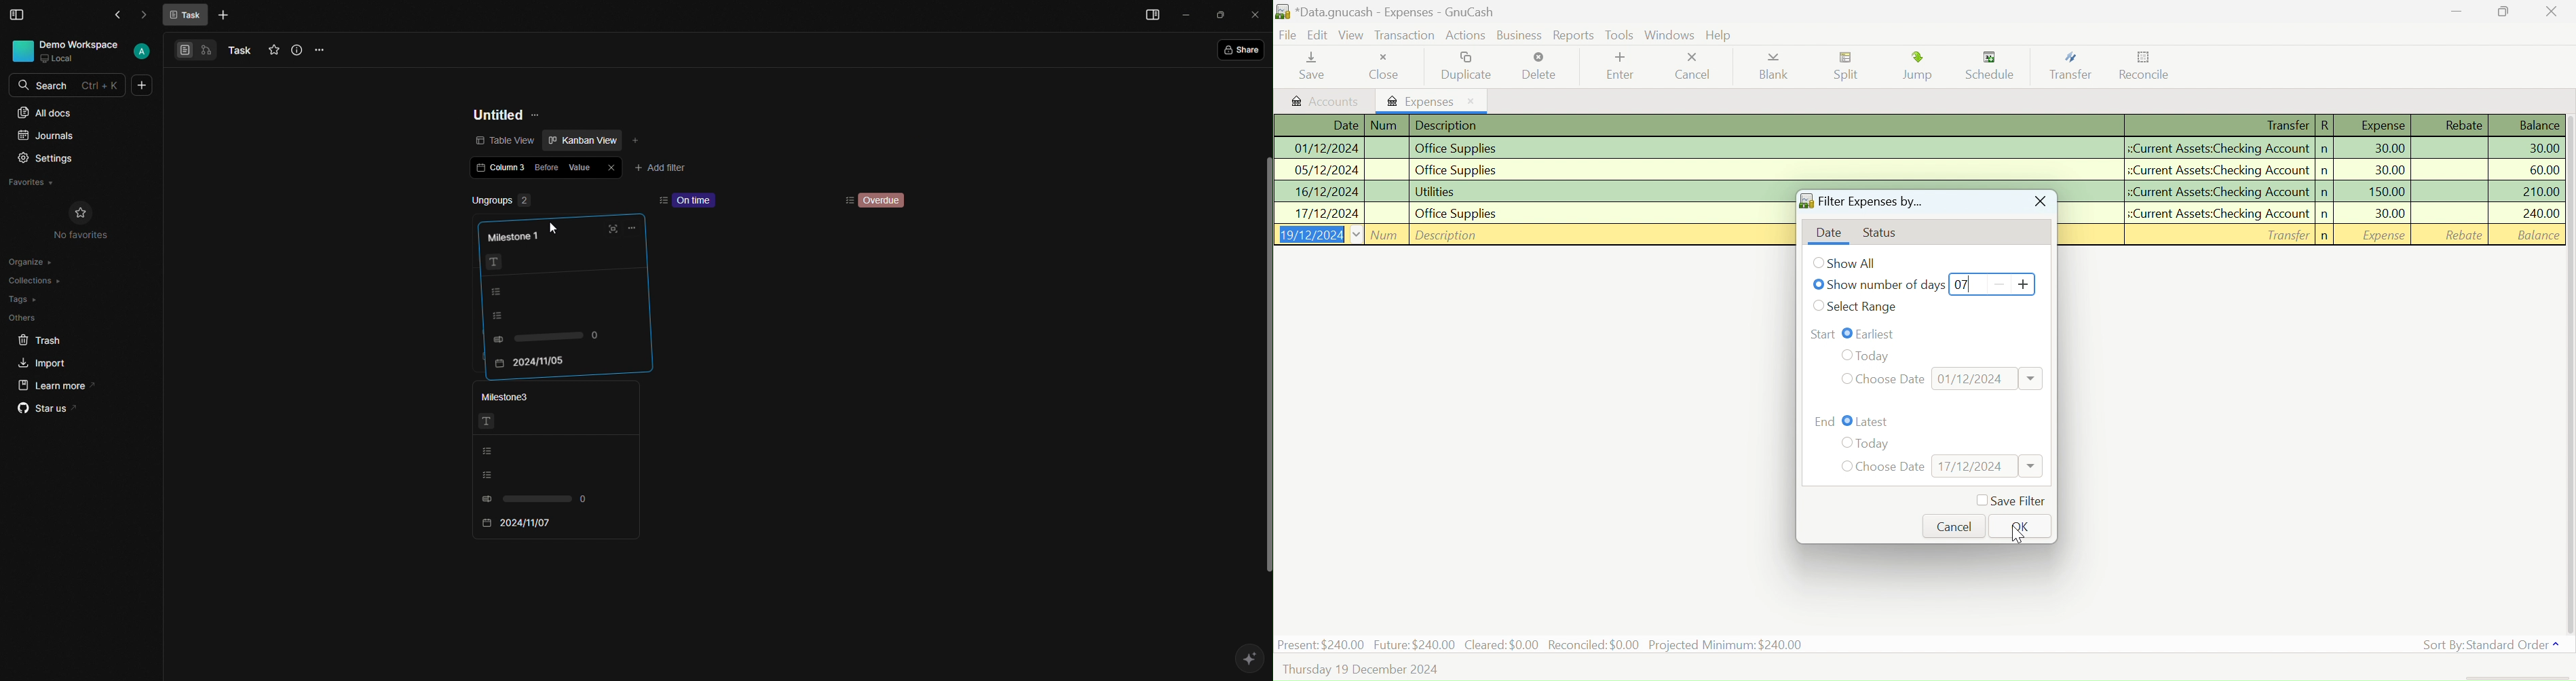  Describe the element at coordinates (40, 339) in the screenshot. I see `Trash` at that location.